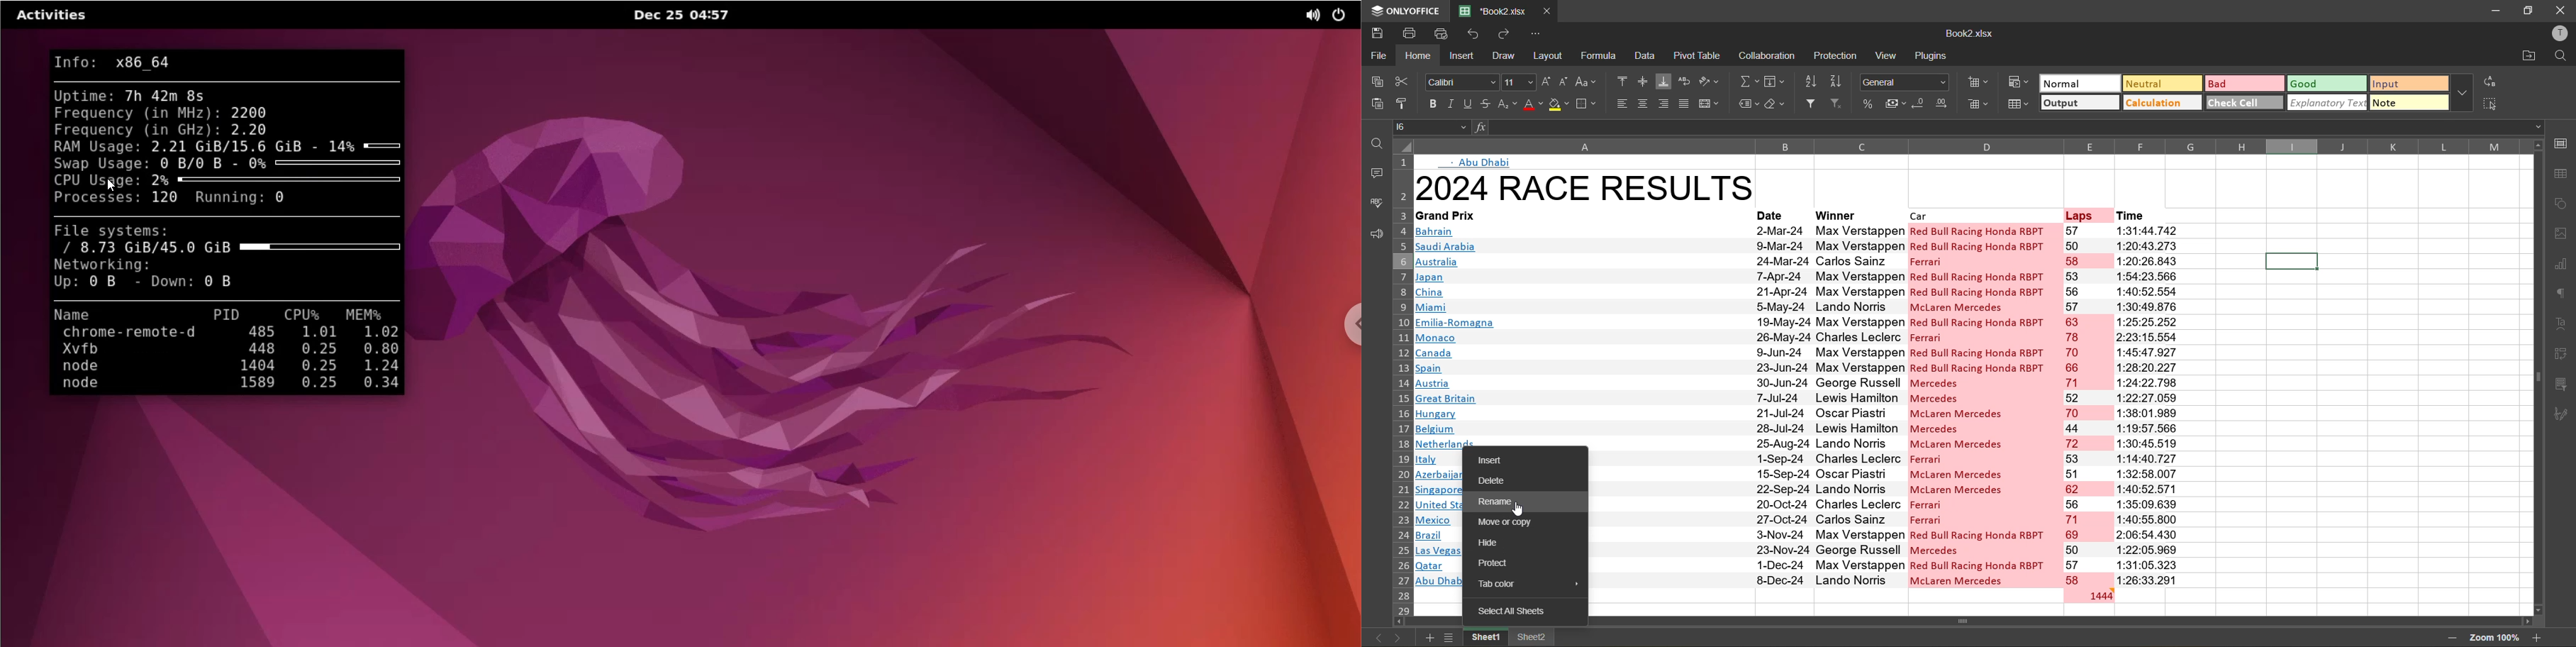 The width and height of the screenshot is (2576, 672). What do you see at coordinates (2490, 103) in the screenshot?
I see `select all` at bounding box center [2490, 103].